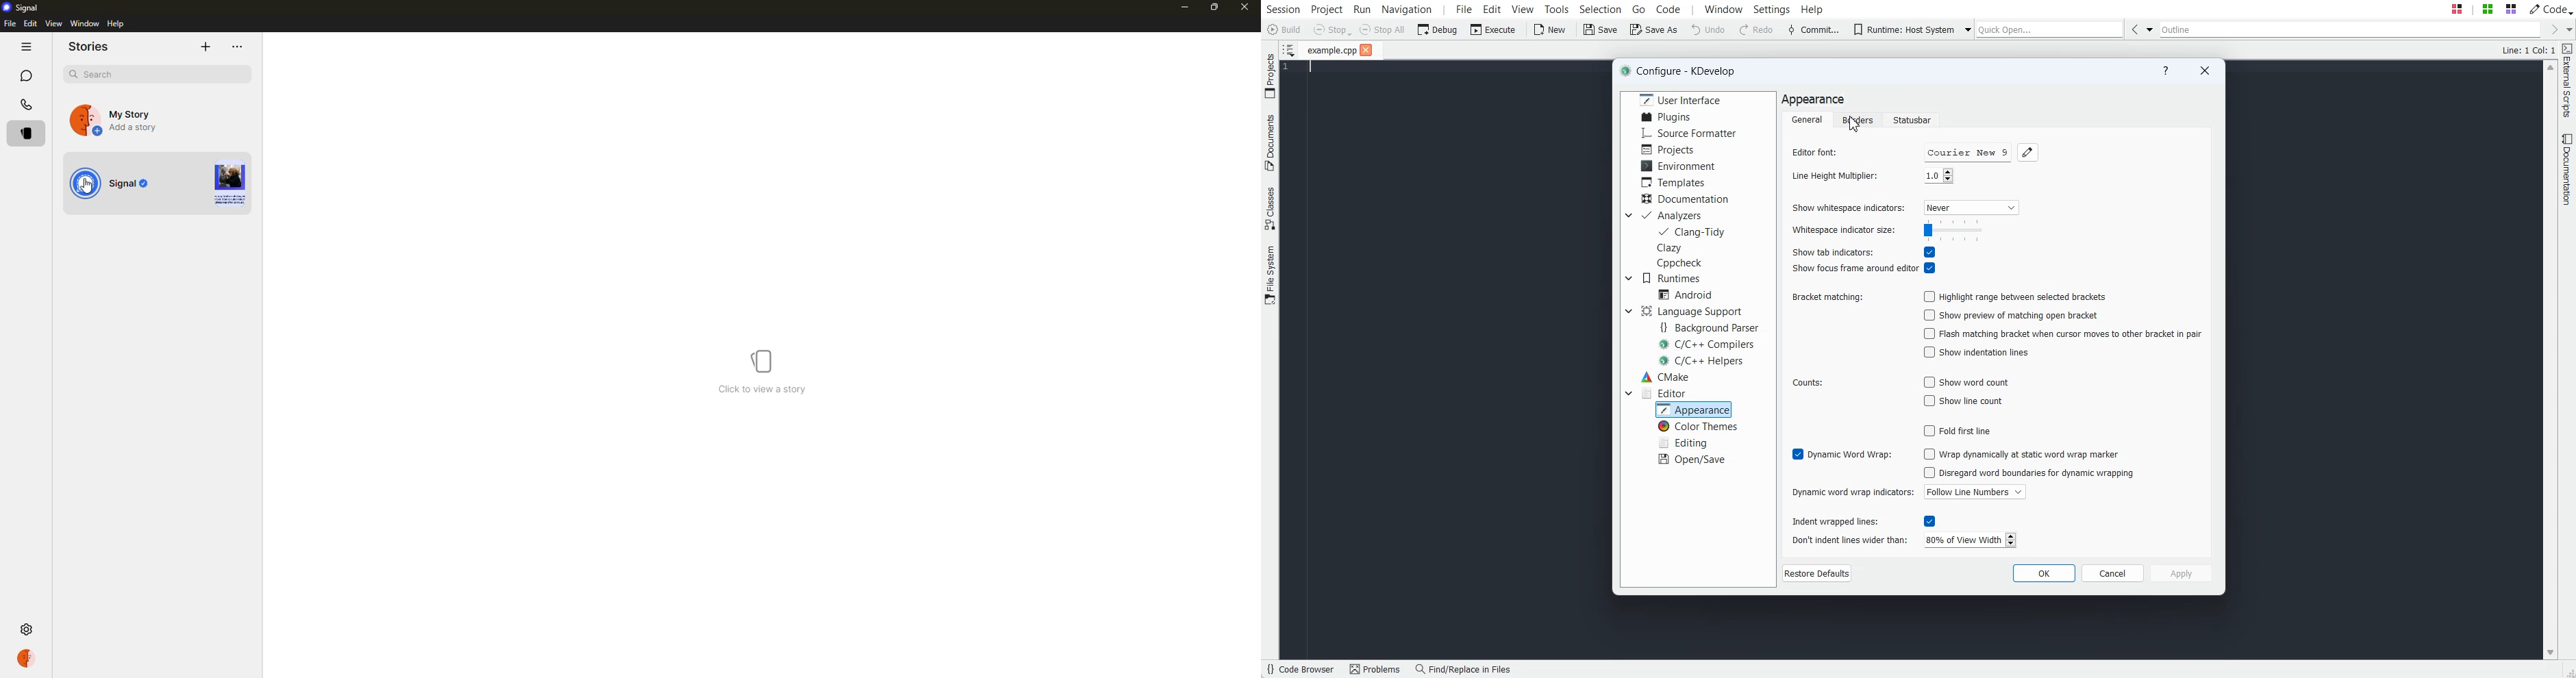  Describe the element at coordinates (1968, 382) in the screenshot. I see `Disable show word count` at that location.